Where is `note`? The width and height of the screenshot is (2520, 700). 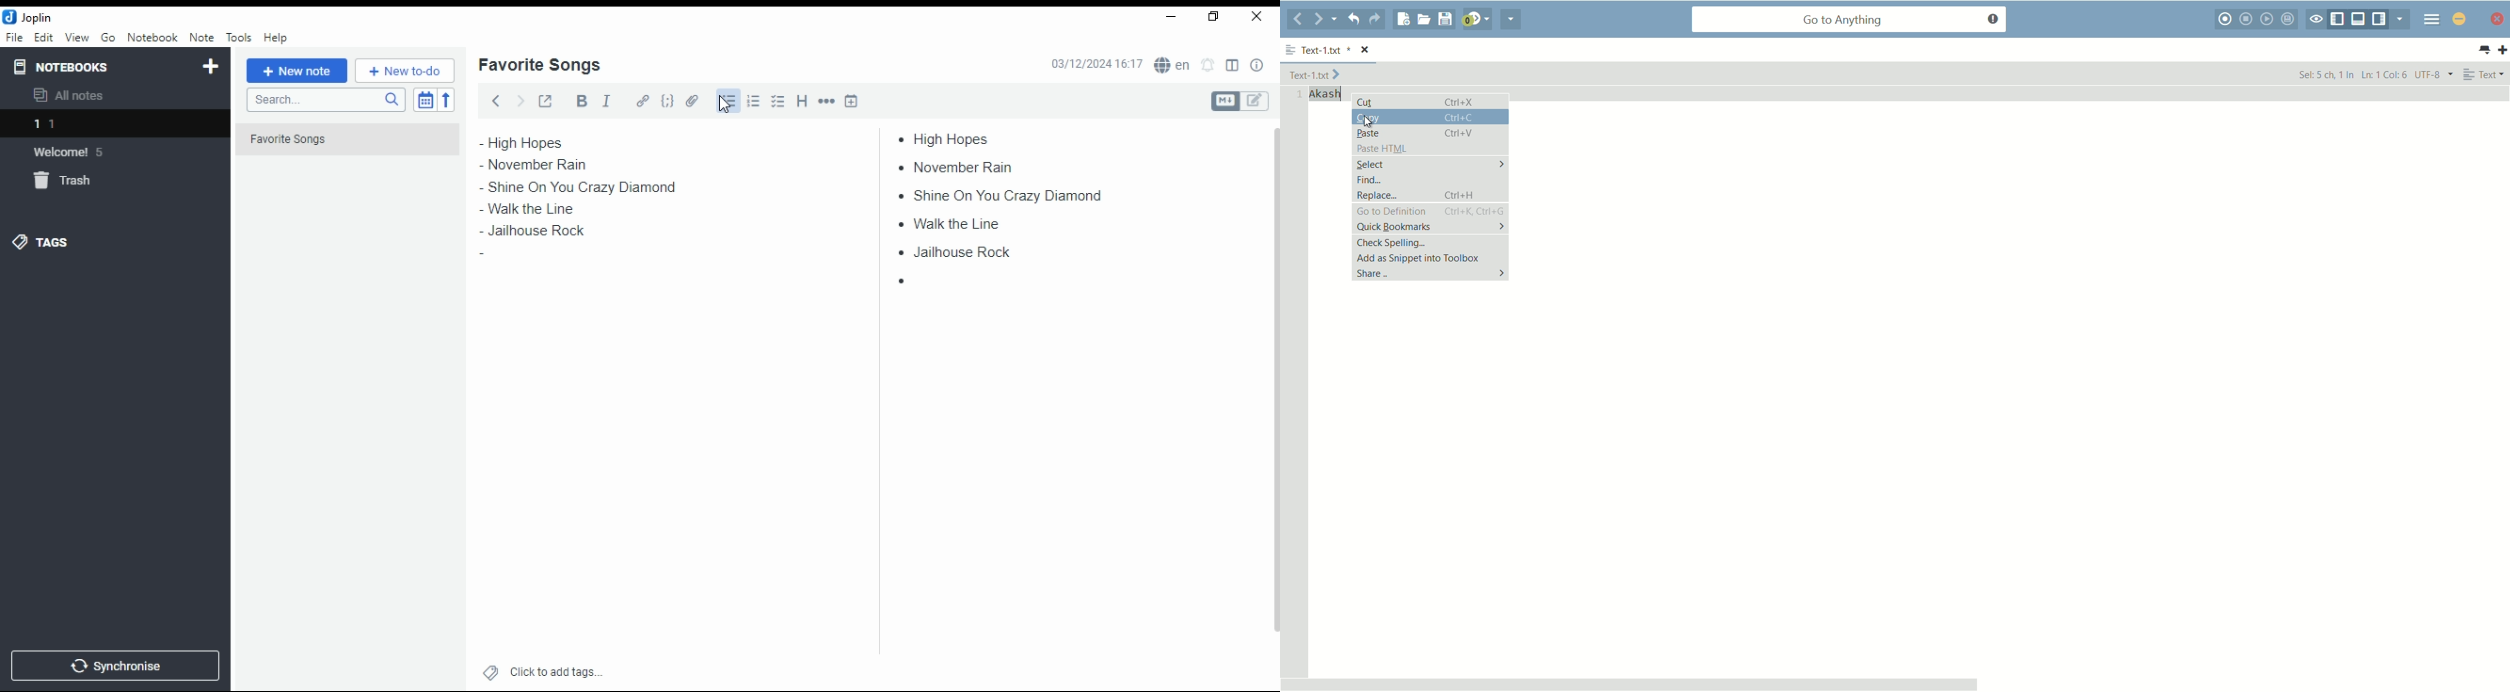
note is located at coordinates (201, 37).